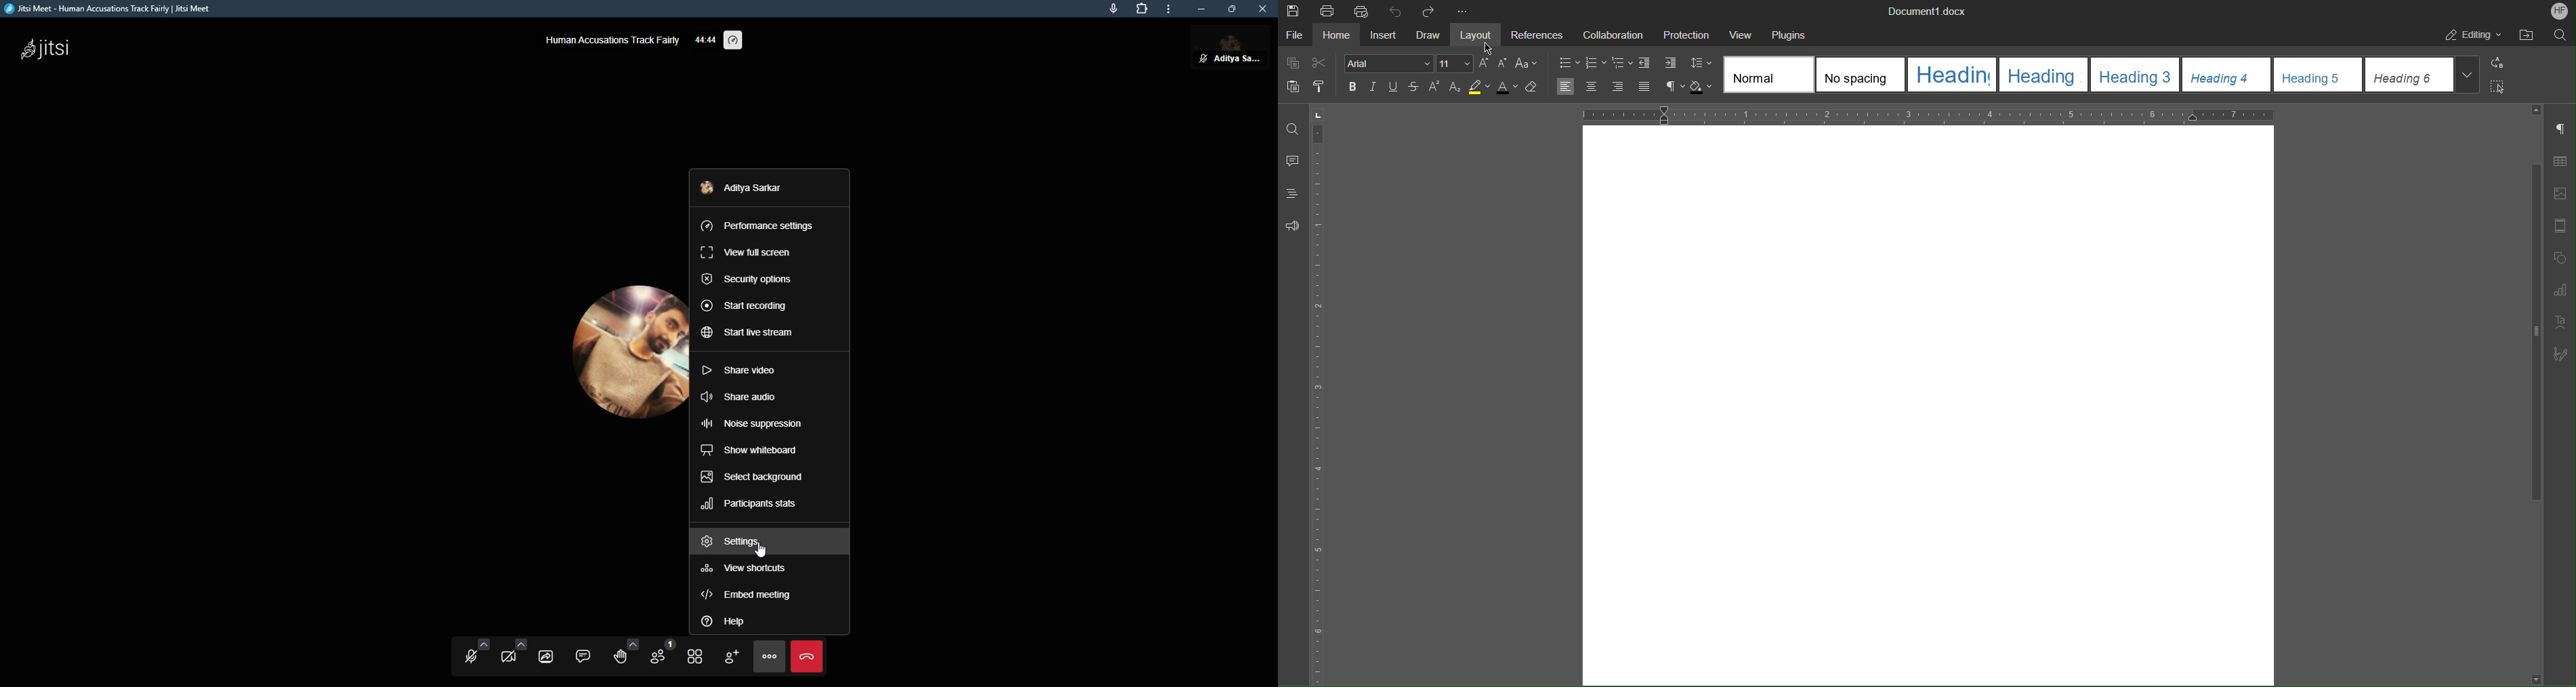 The height and width of the screenshot is (700, 2576). I want to click on Insert, so click(1382, 35).